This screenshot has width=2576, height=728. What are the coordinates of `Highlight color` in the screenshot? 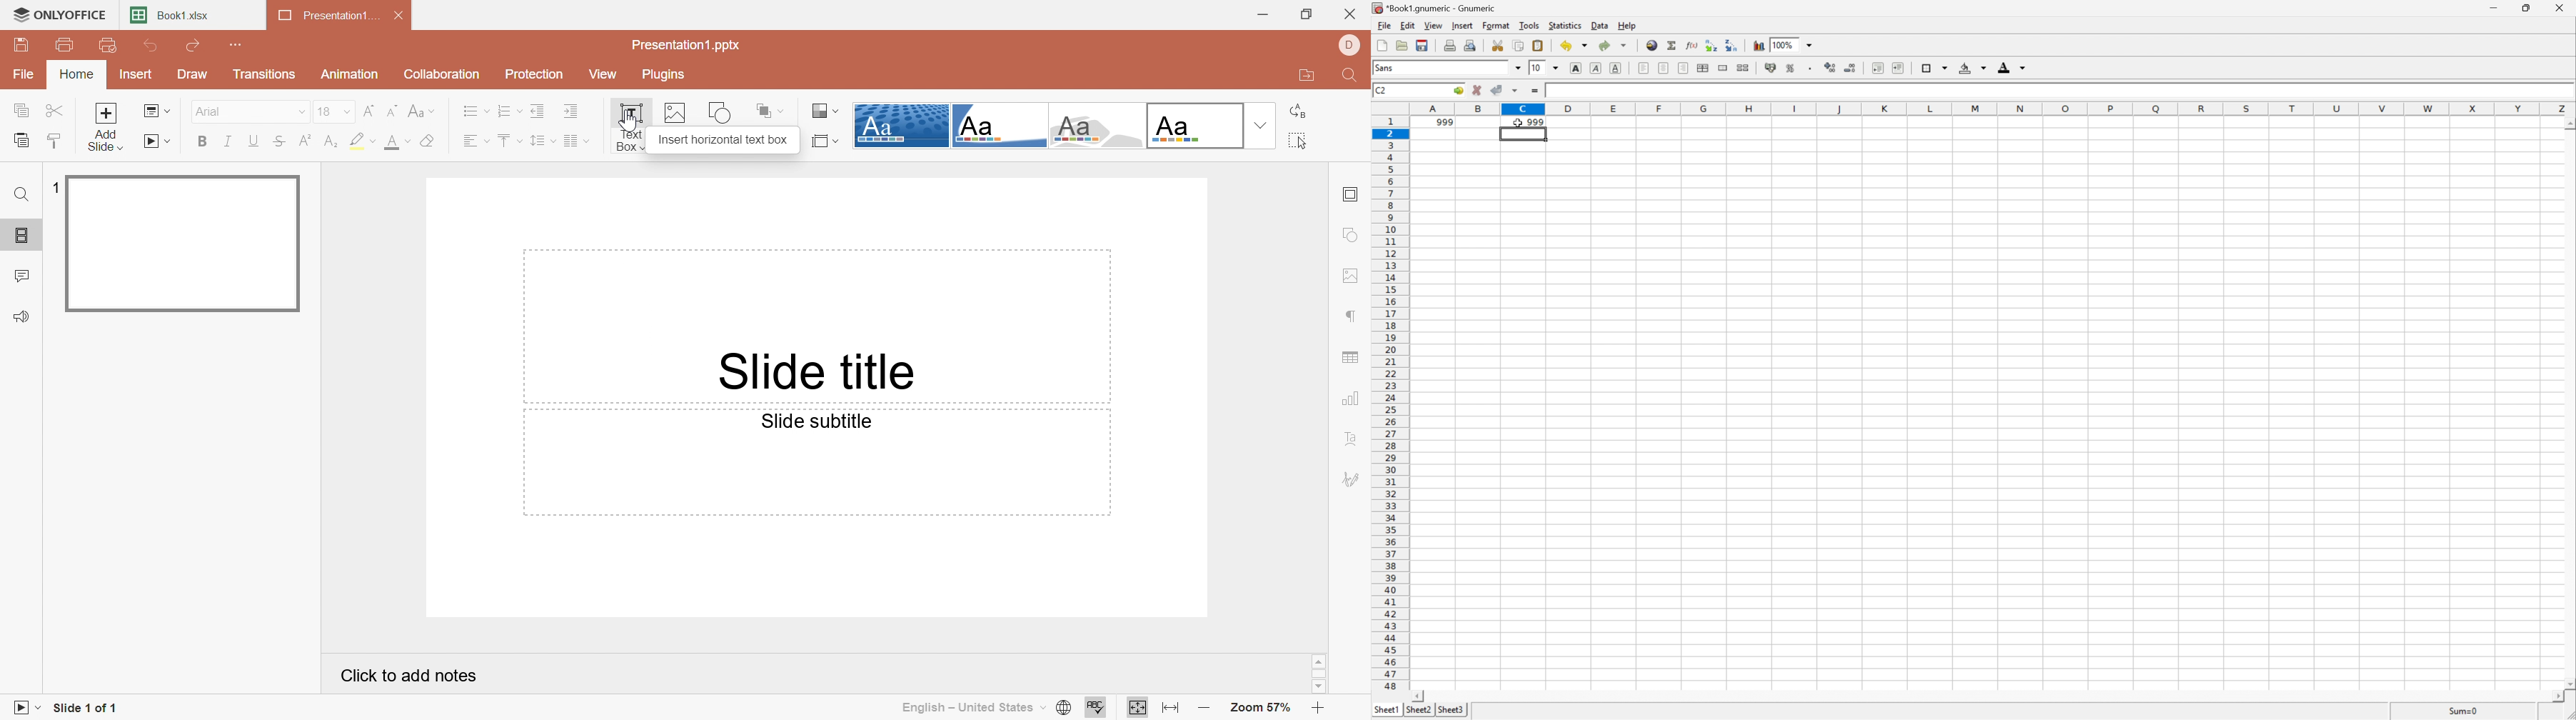 It's located at (362, 141).